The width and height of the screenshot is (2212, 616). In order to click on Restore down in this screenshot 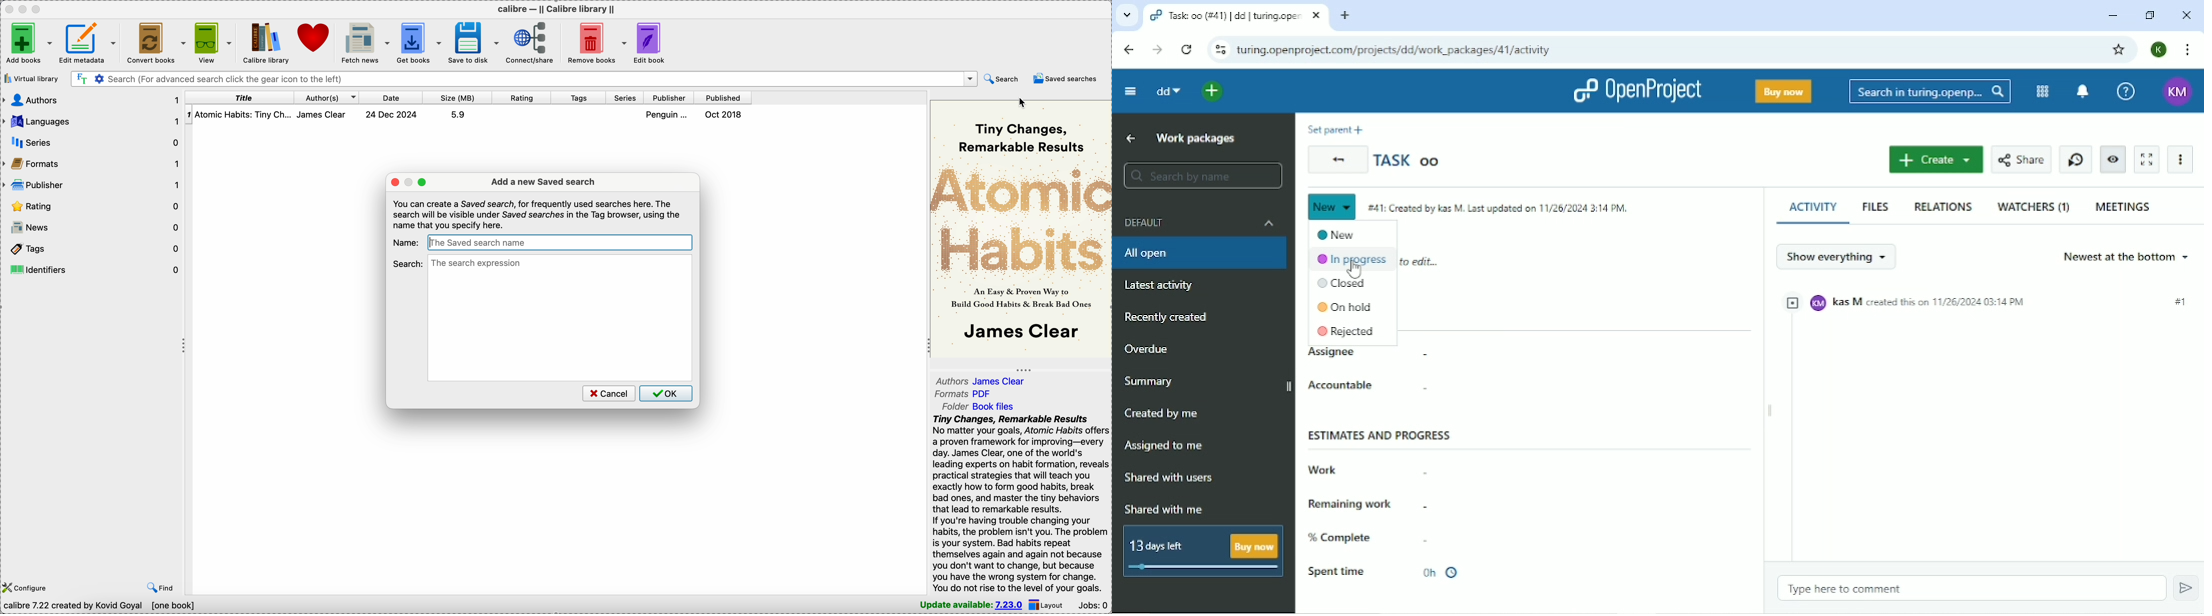, I will do `click(2151, 17)`.